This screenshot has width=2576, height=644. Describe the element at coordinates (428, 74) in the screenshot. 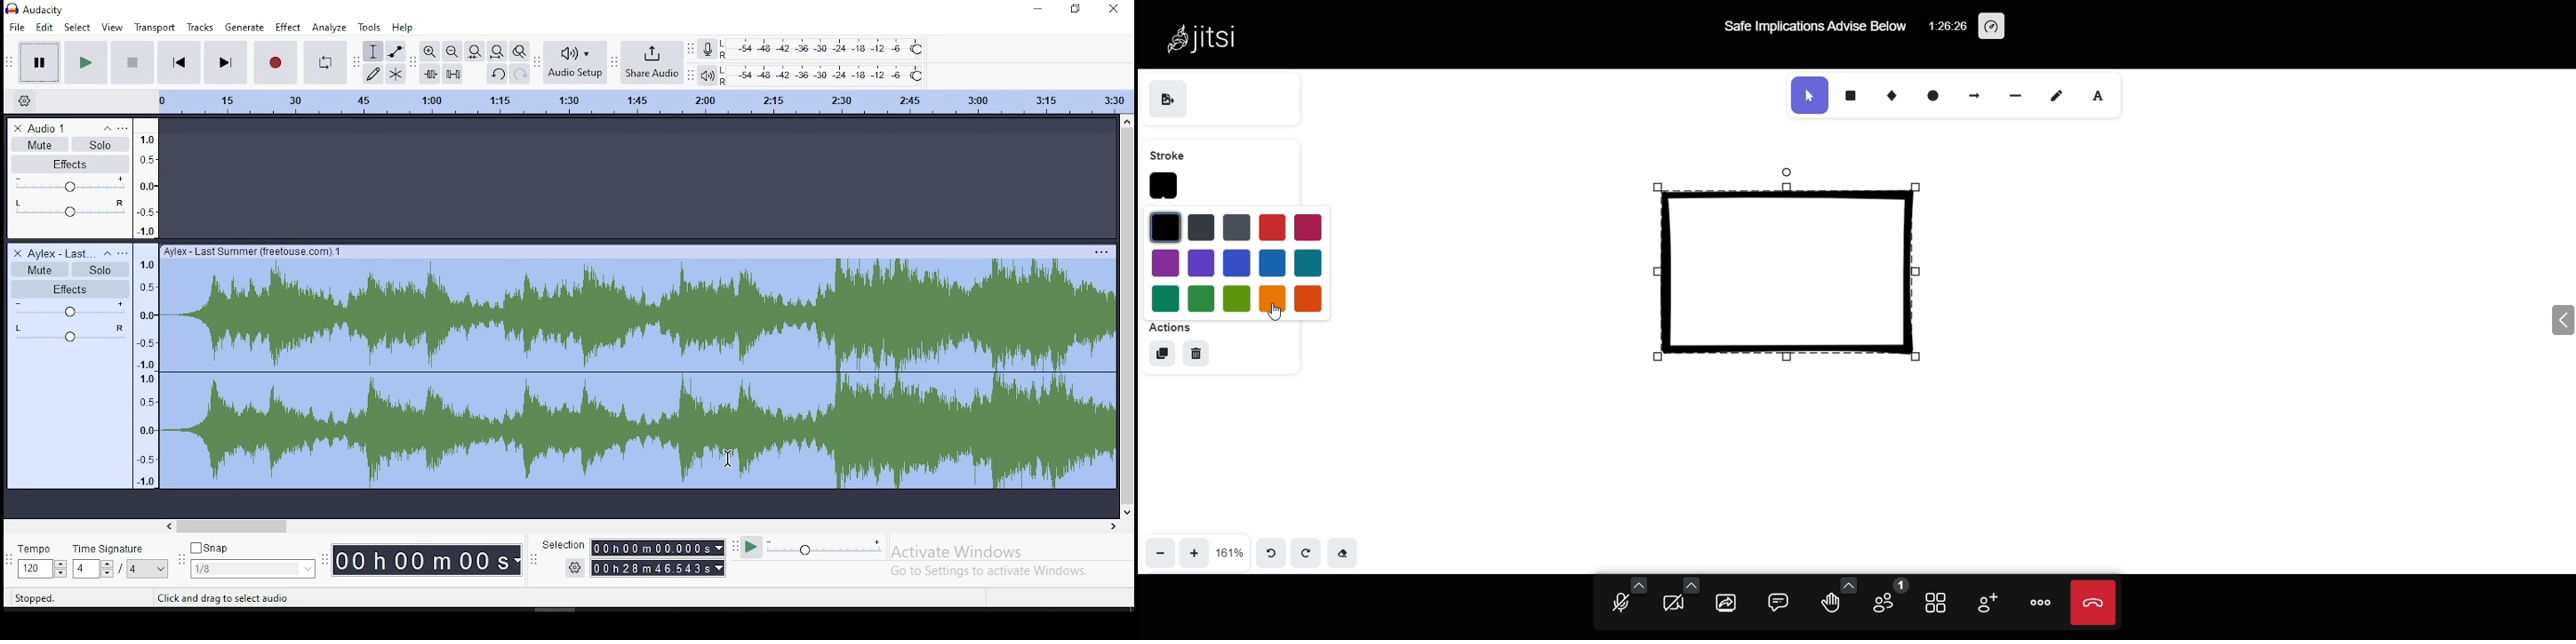

I see `trim audio outside selection` at that location.